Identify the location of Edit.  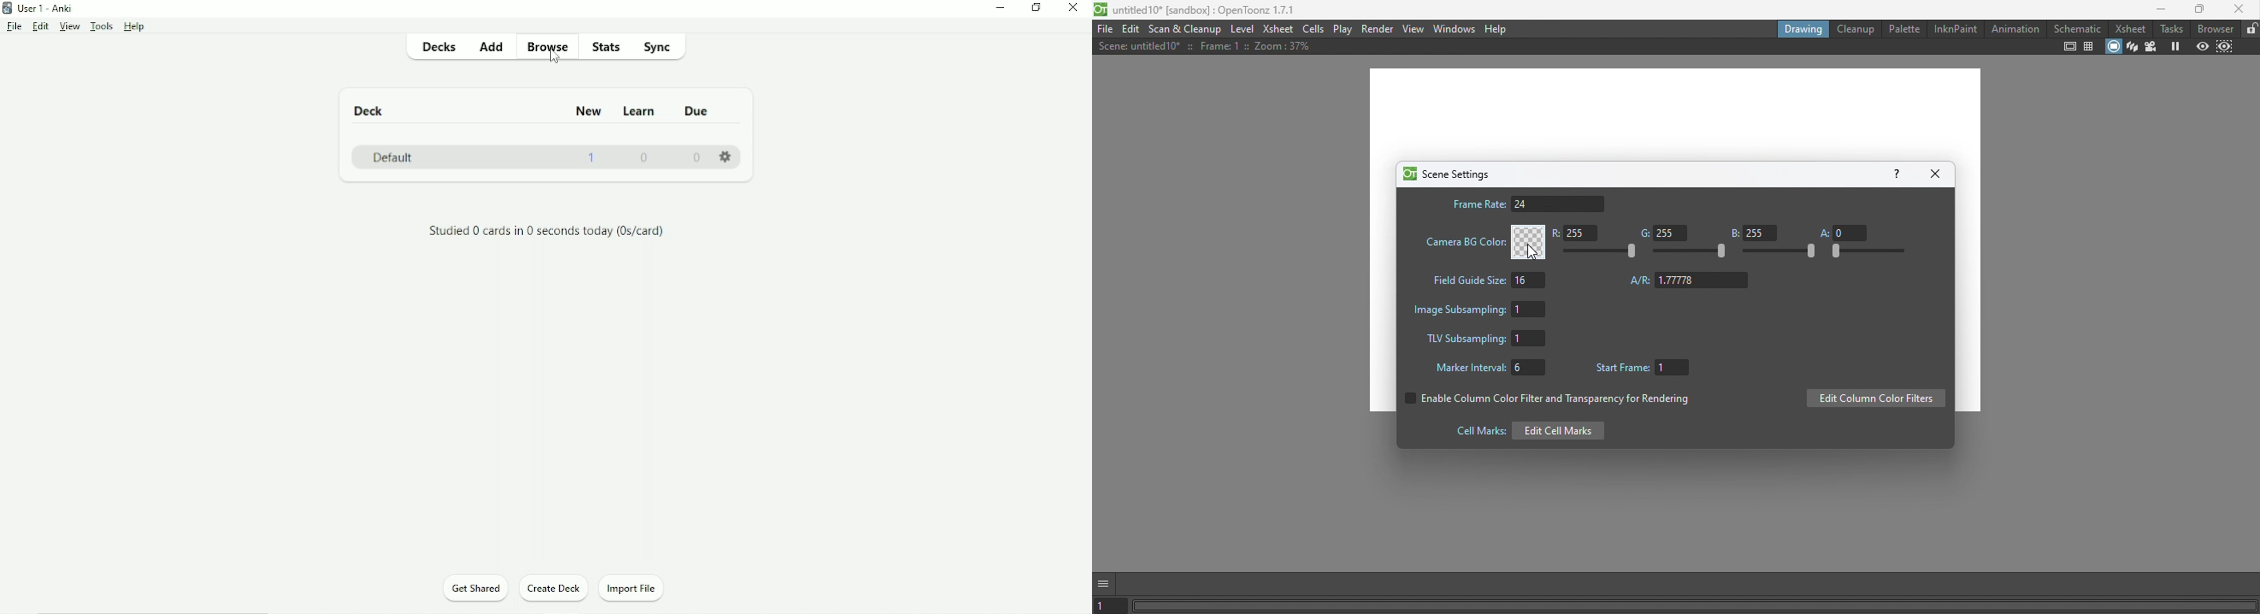
(41, 27).